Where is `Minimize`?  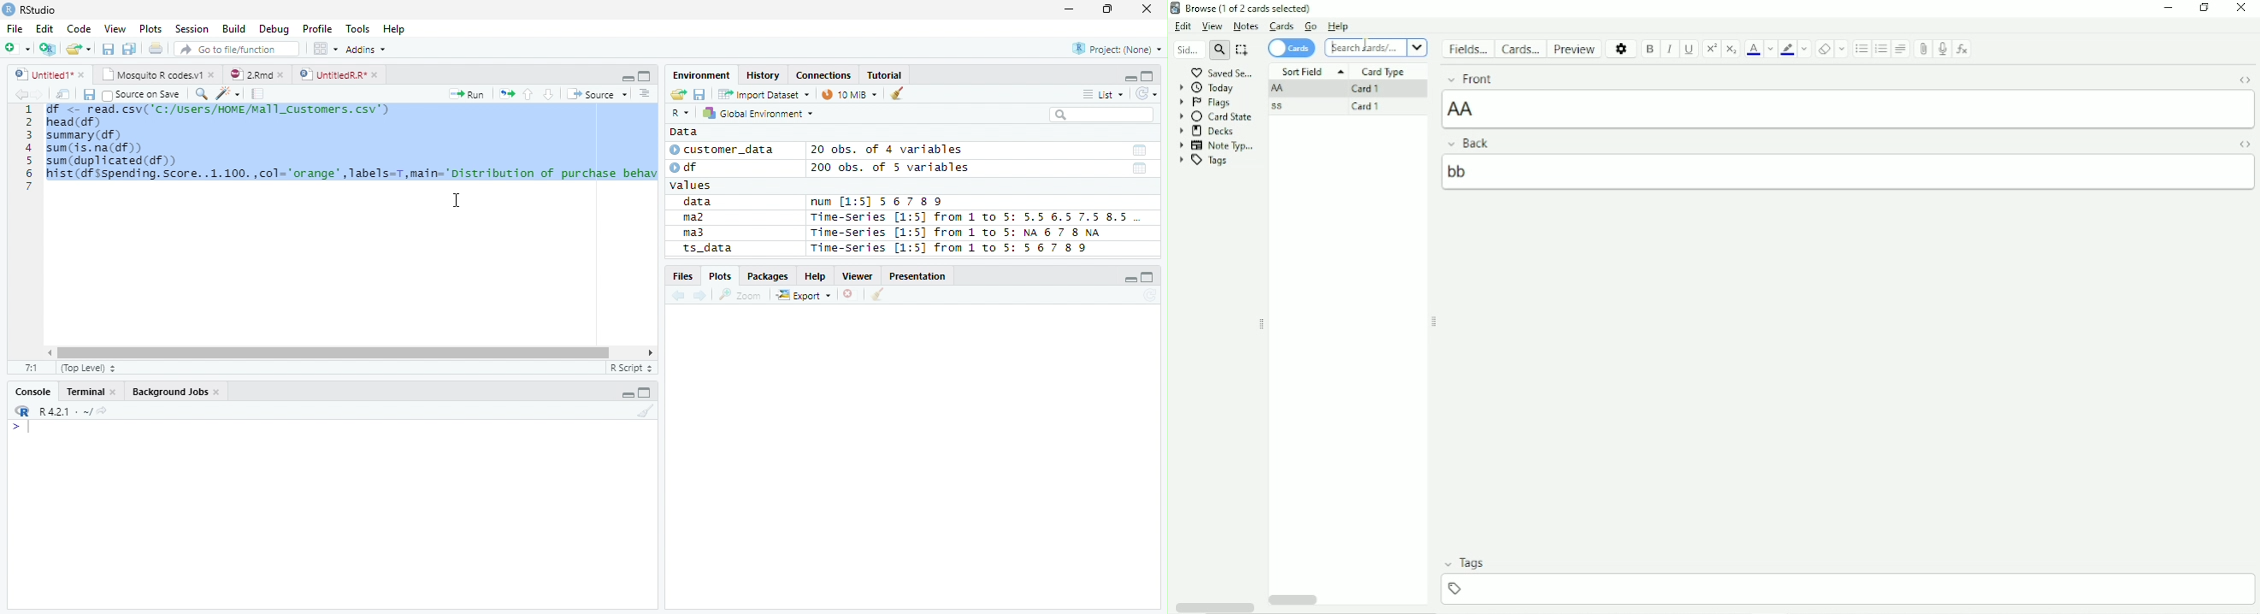 Minimize is located at coordinates (1131, 280).